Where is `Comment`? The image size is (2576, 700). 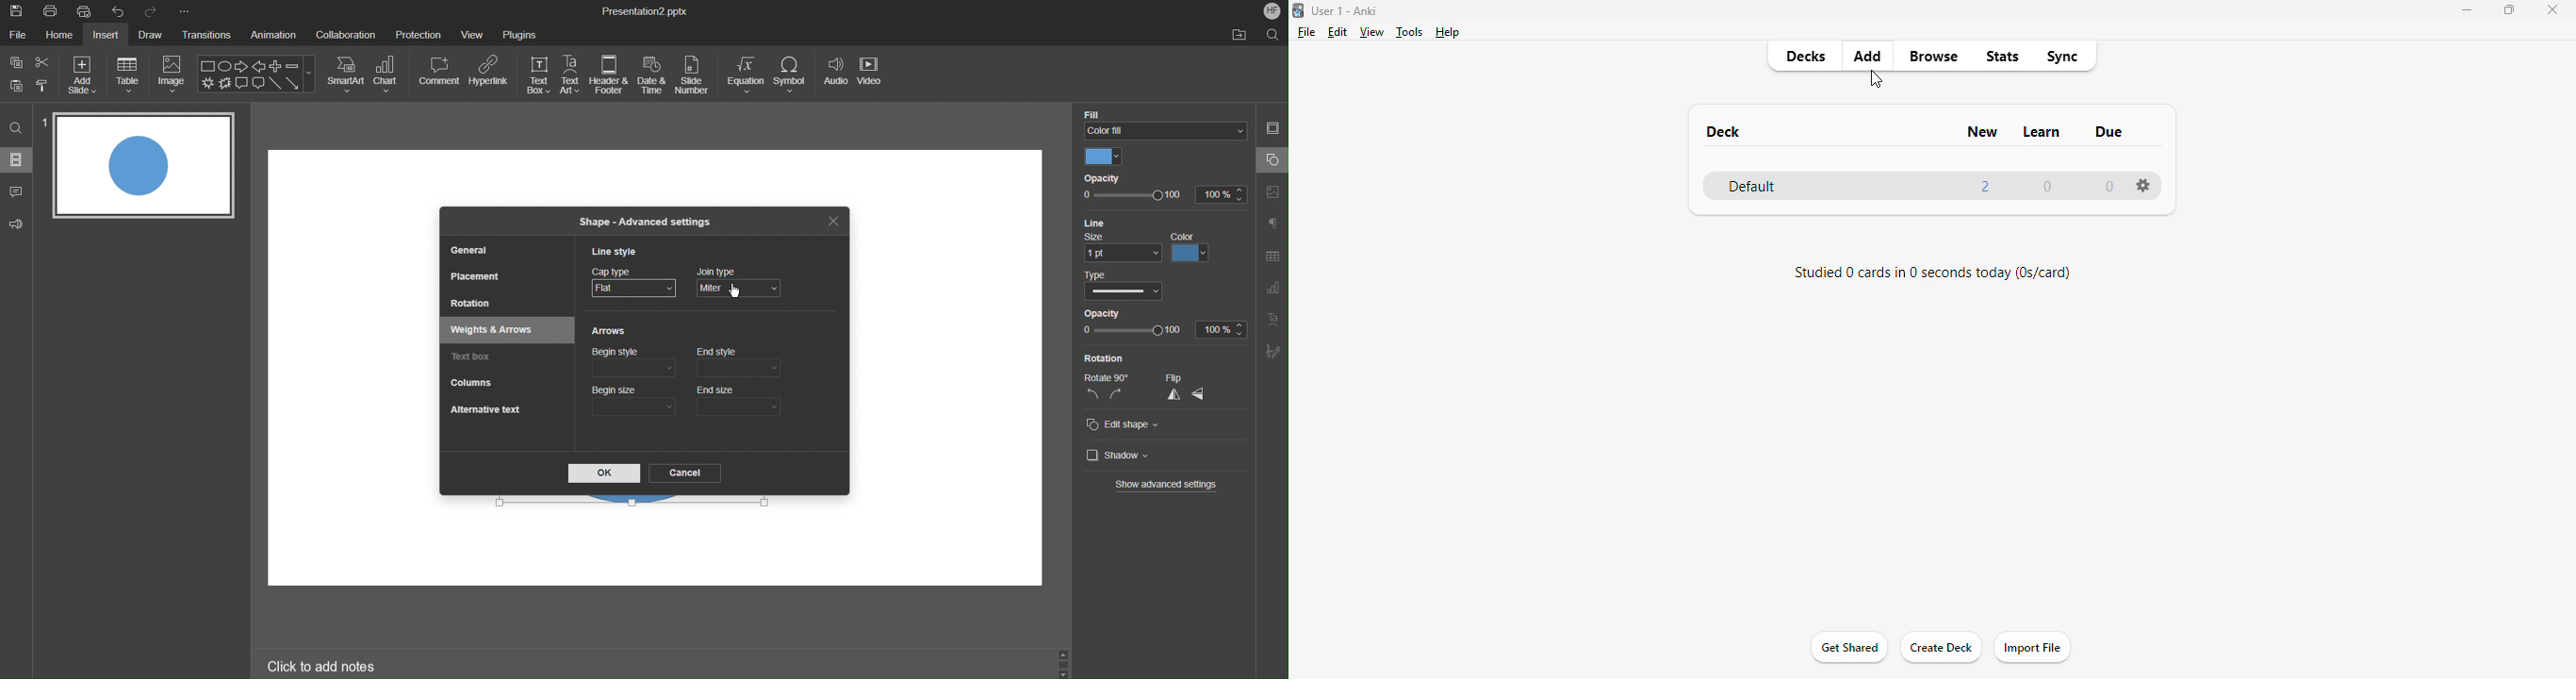 Comment is located at coordinates (17, 189).